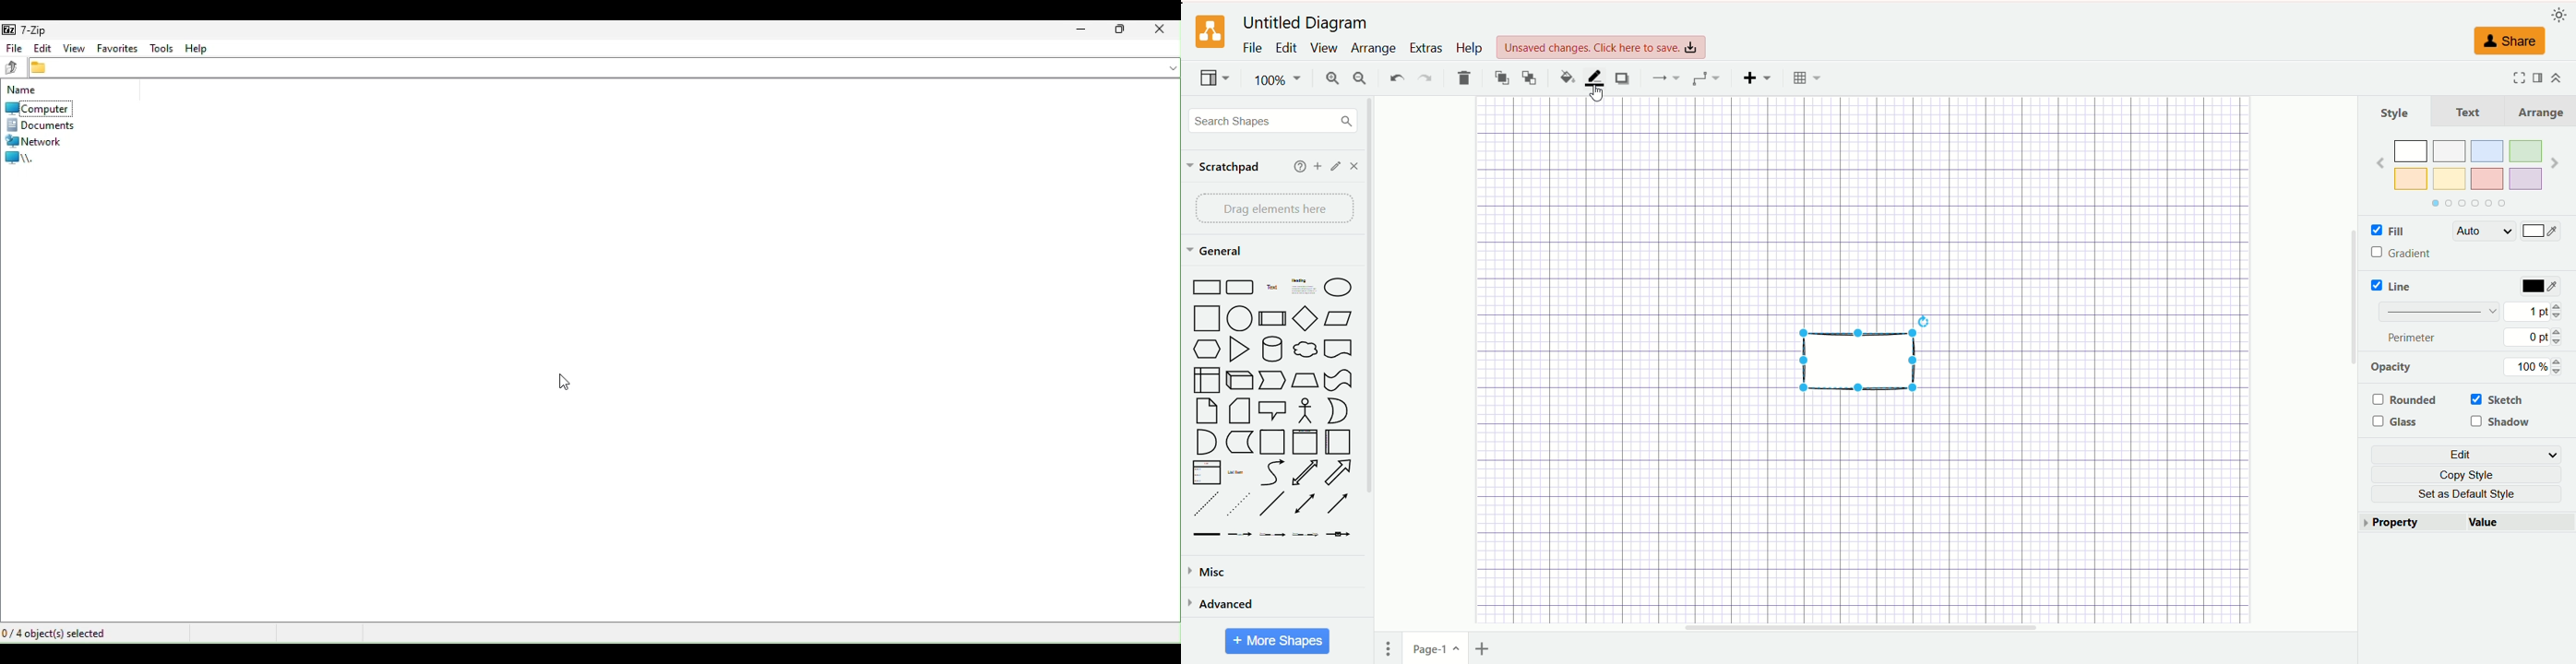 Image resolution: width=2576 pixels, height=672 pixels. What do you see at coordinates (2558, 79) in the screenshot?
I see `expand/collapse` at bounding box center [2558, 79].